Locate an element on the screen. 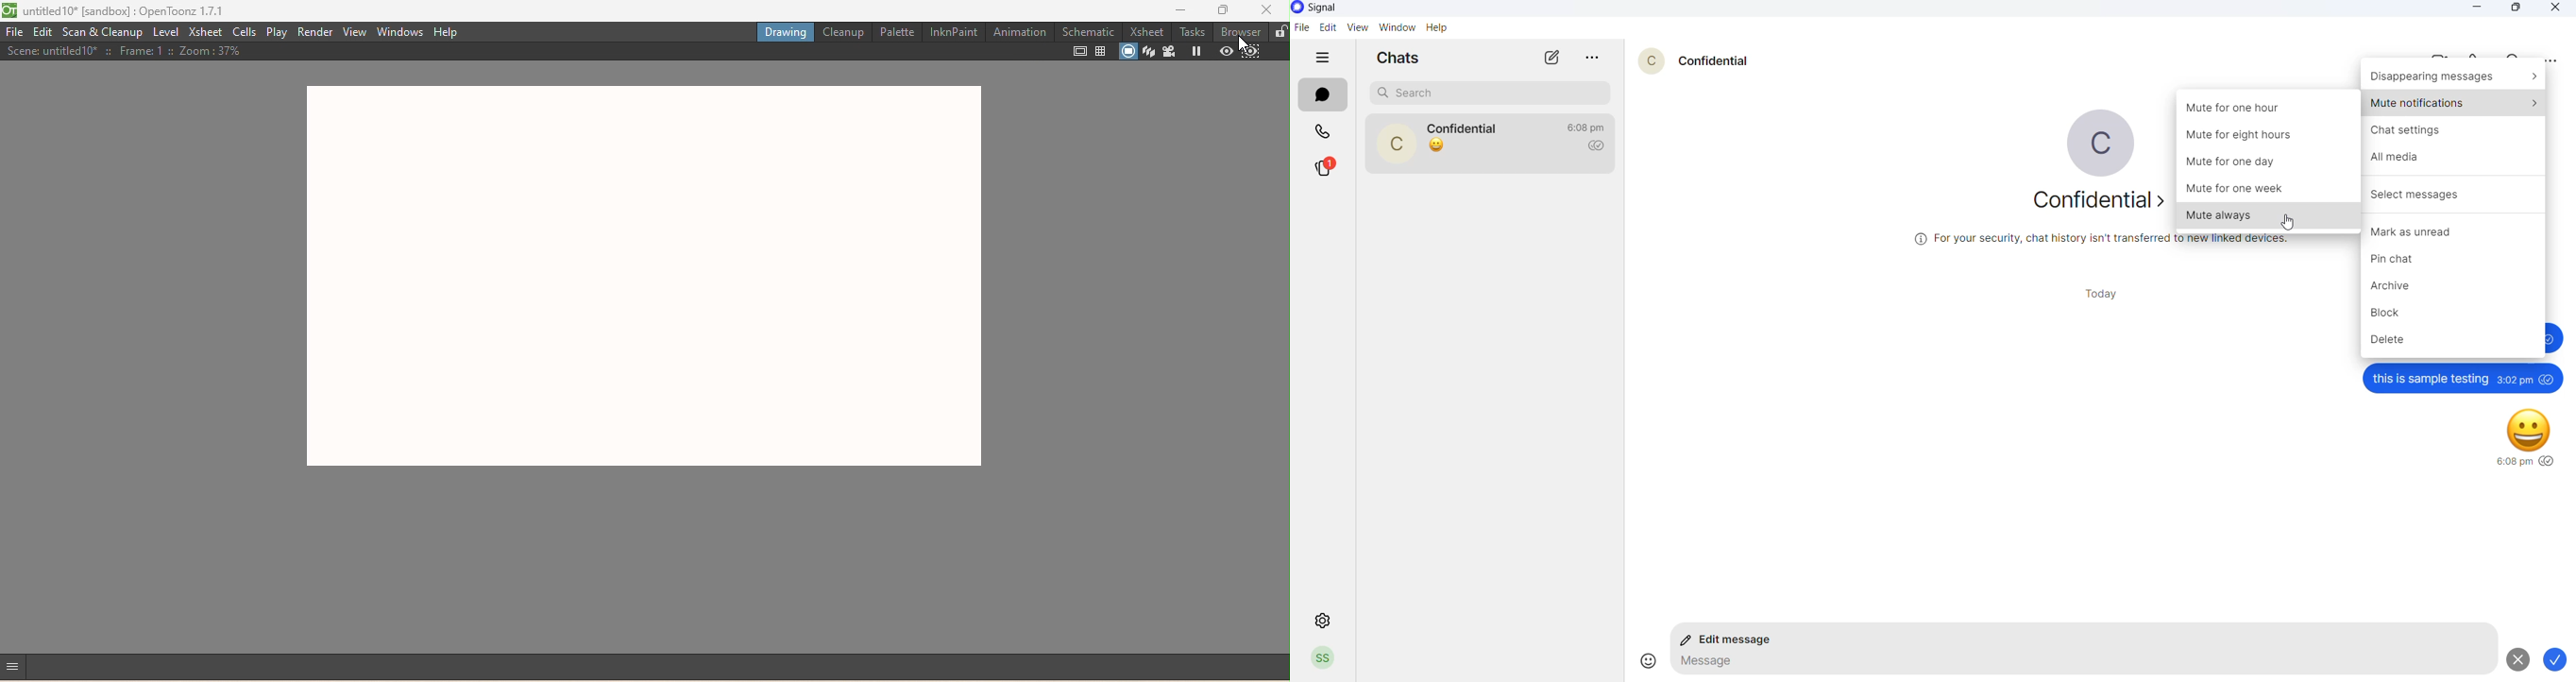 This screenshot has height=700, width=2576. mark as unread is located at coordinates (2456, 227).